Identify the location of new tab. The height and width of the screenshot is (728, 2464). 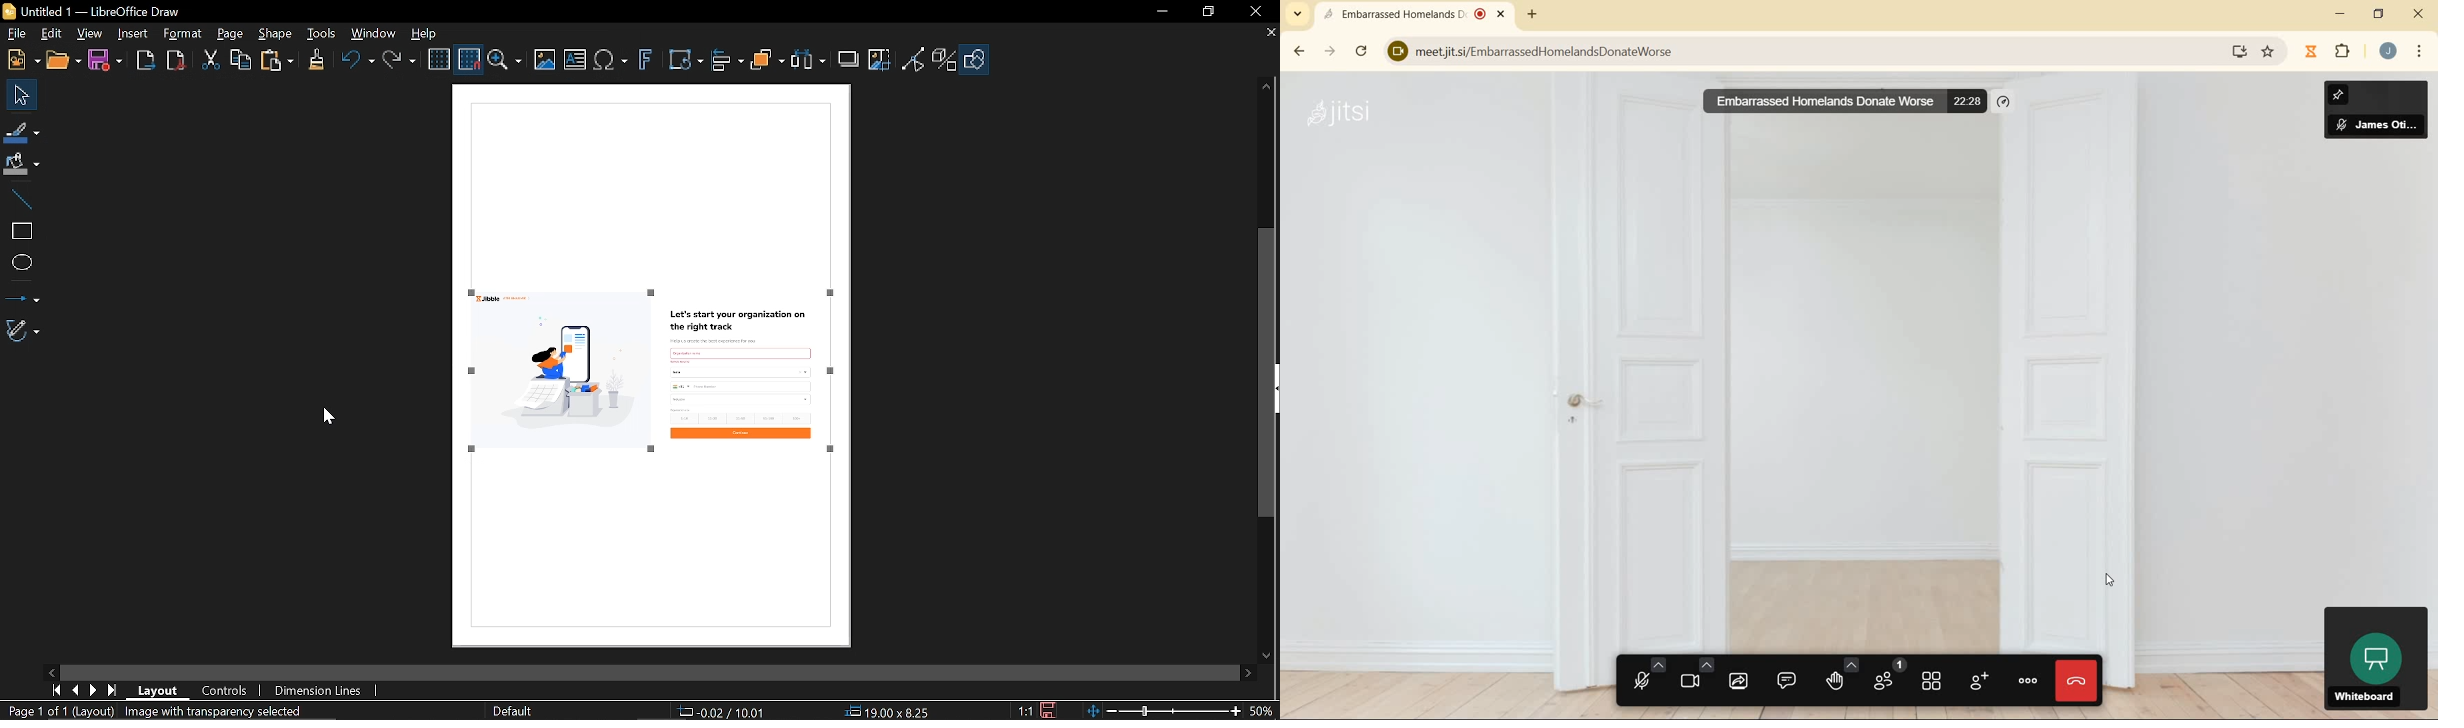
(1533, 13).